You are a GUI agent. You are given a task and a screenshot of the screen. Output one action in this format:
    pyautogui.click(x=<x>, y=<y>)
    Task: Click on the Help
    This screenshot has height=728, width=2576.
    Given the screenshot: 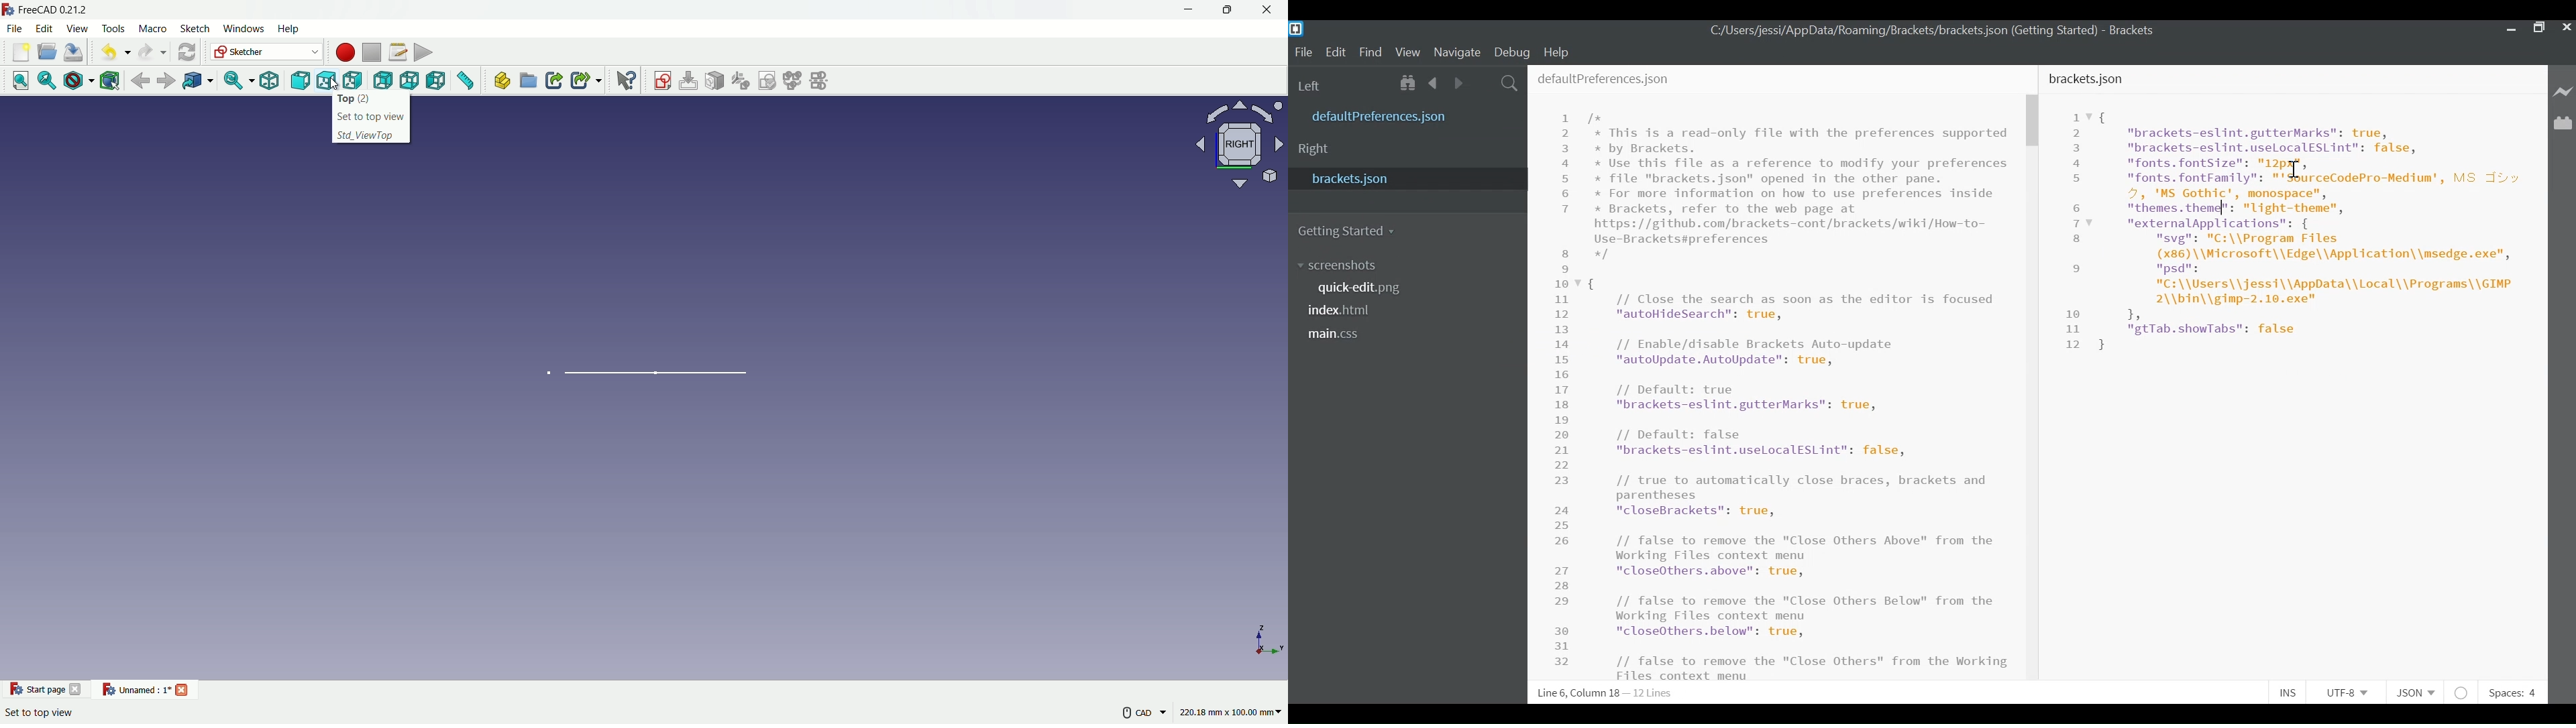 What is the action you would take?
    pyautogui.click(x=1558, y=52)
    